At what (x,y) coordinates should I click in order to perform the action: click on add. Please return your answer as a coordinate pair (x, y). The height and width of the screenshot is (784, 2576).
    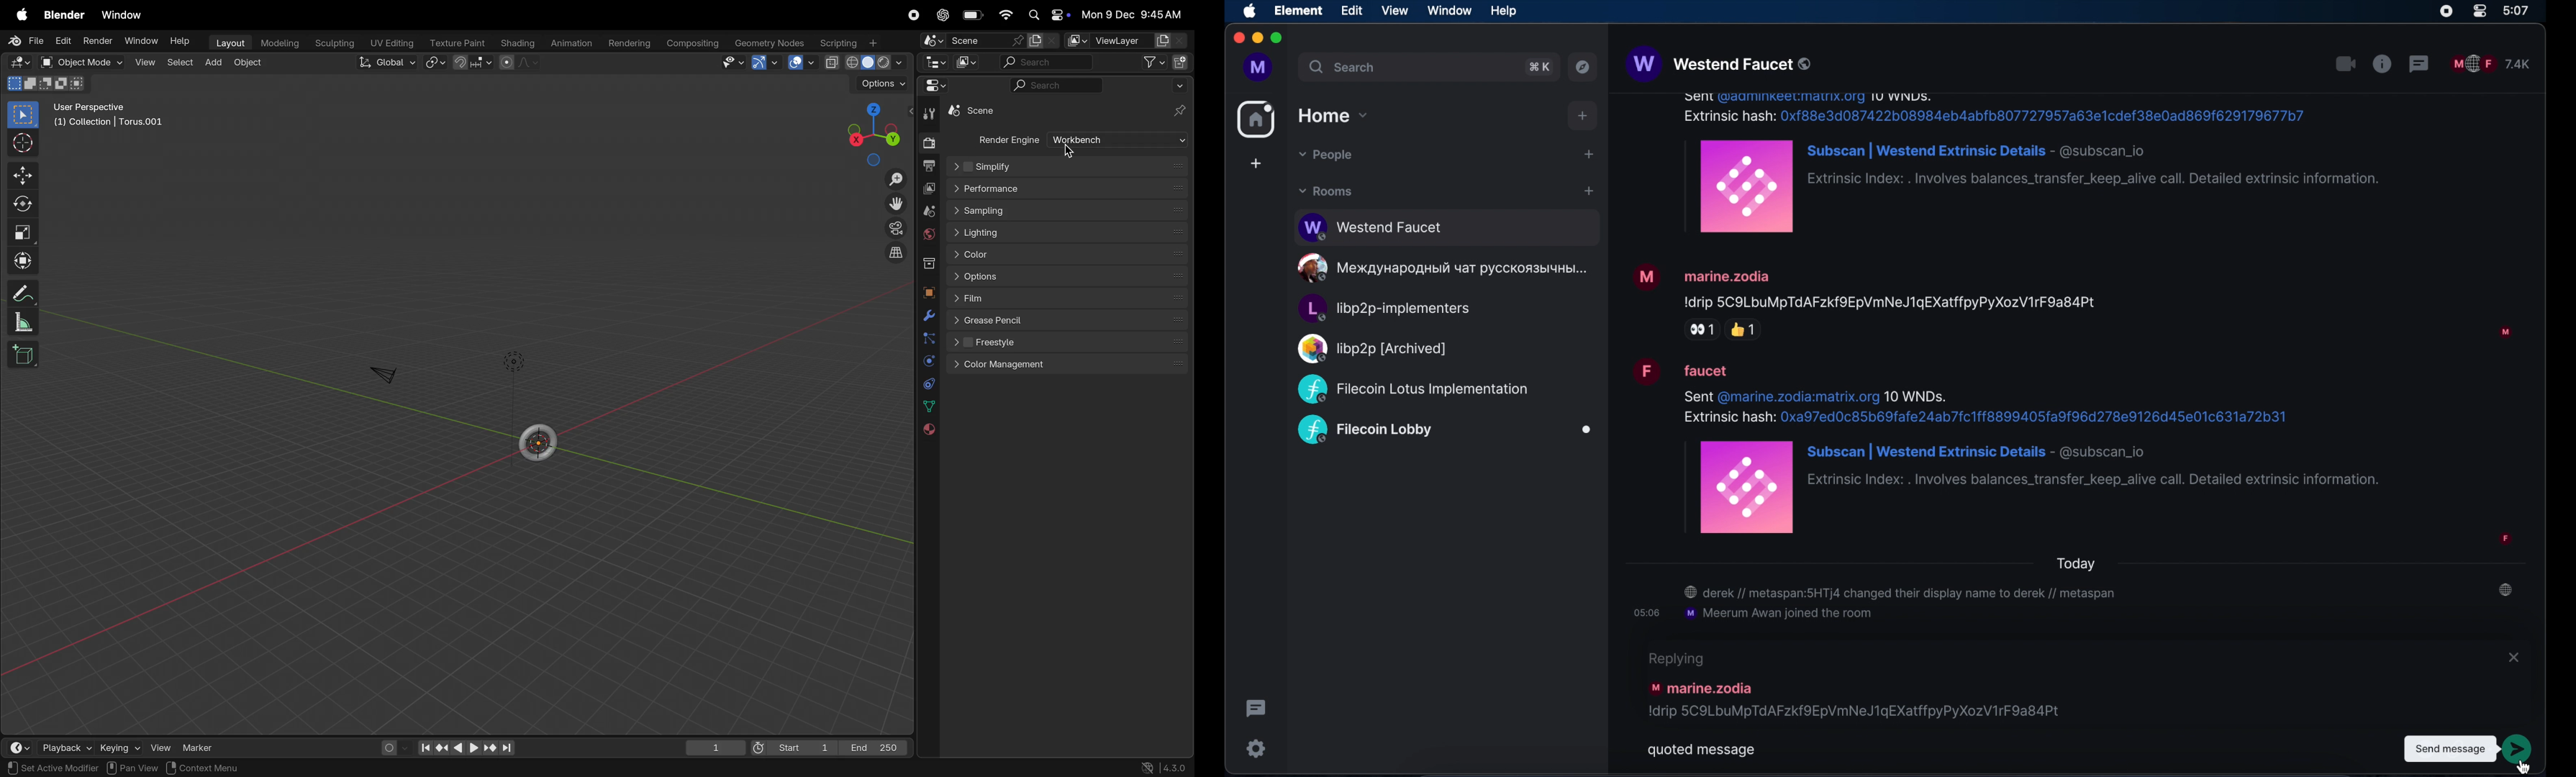
    Looking at the image, I should click on (1583, 115).